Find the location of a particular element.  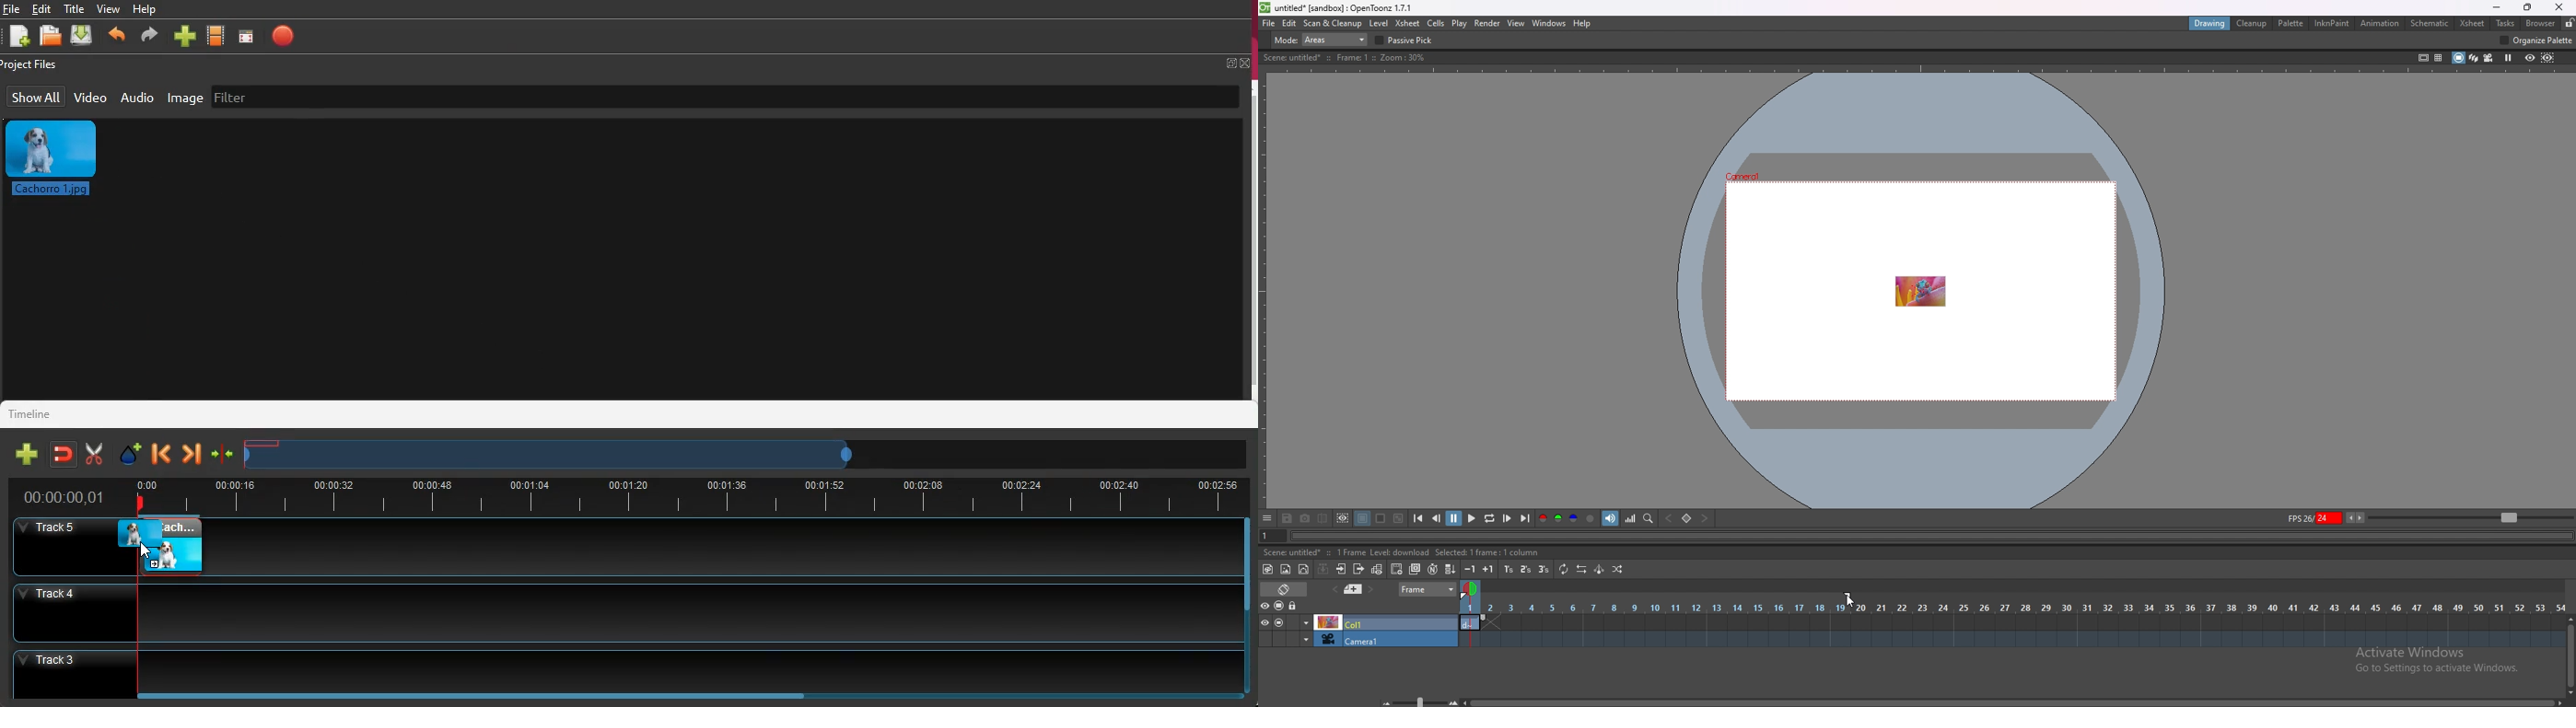

track3 is located at coordinates (624, 669).